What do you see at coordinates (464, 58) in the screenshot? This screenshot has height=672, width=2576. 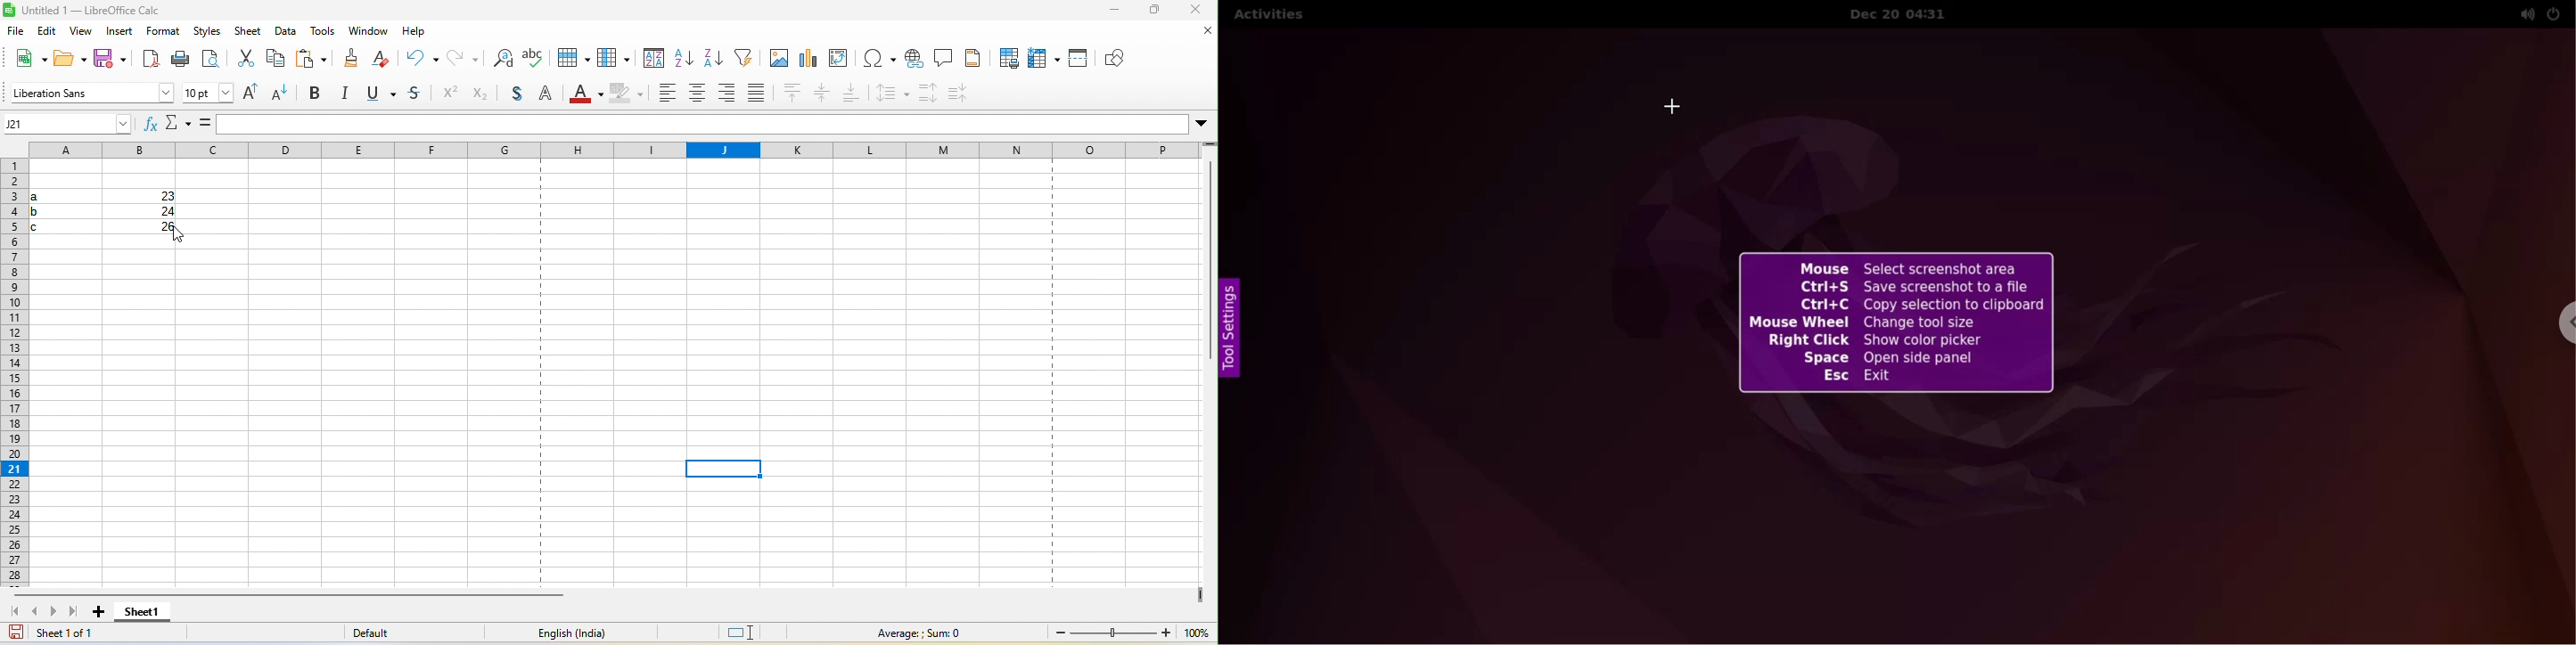 I see `redo` at bounding box center [464, 58].